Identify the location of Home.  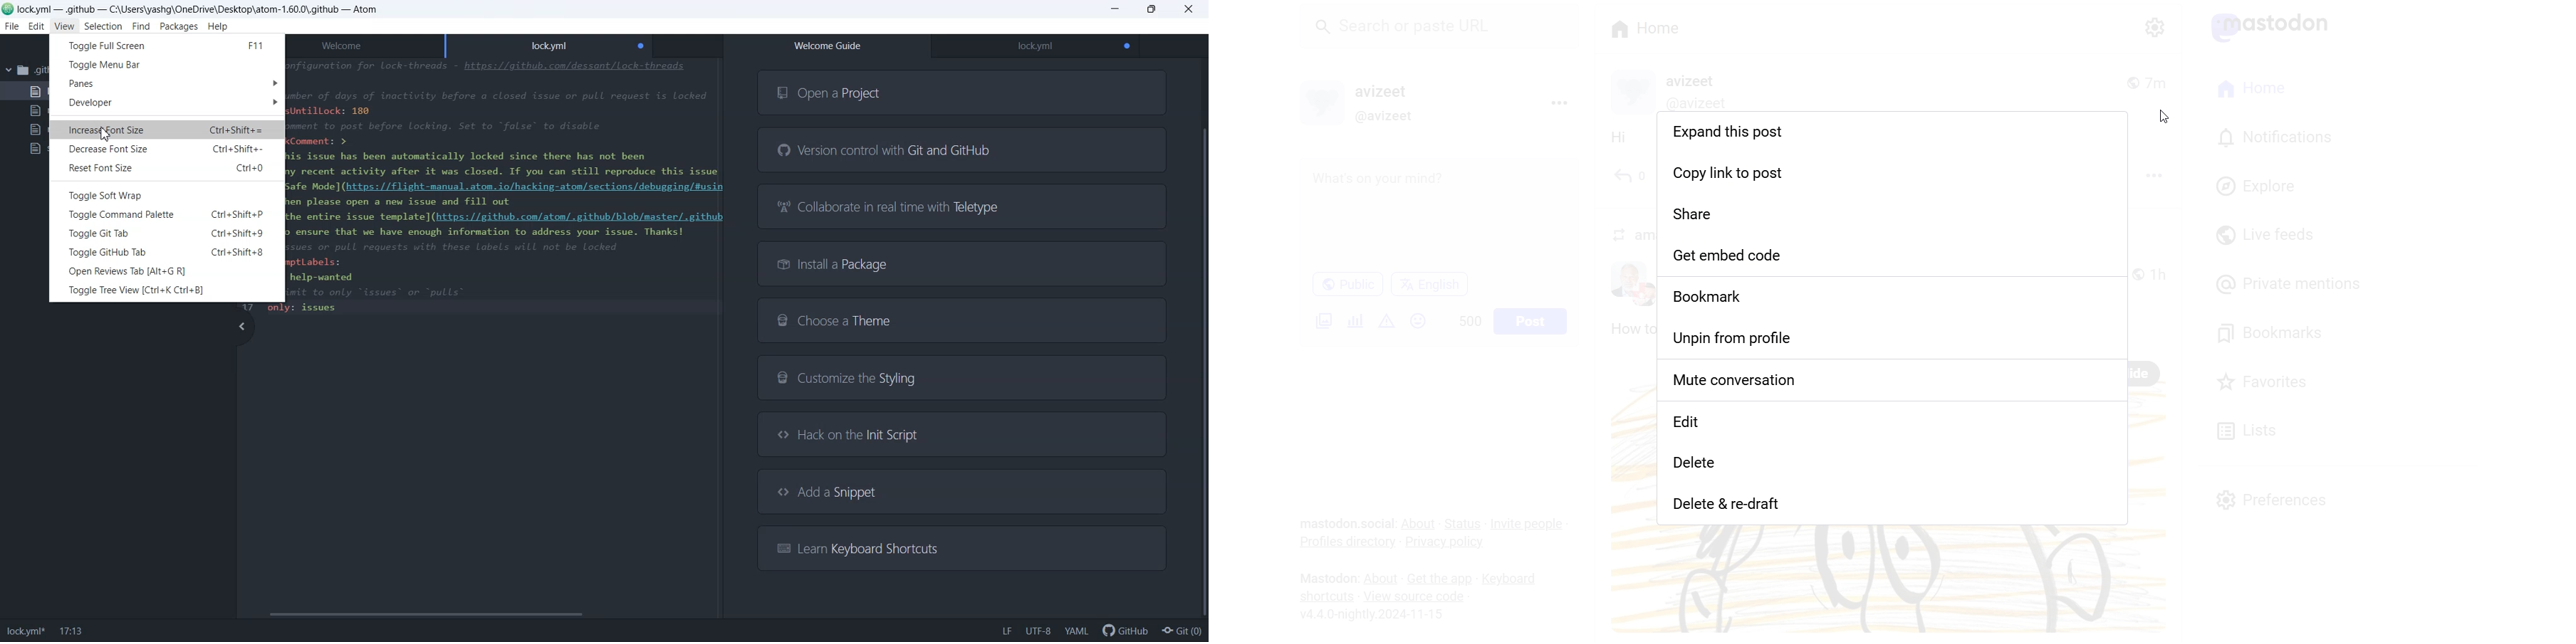
(2252, 90).